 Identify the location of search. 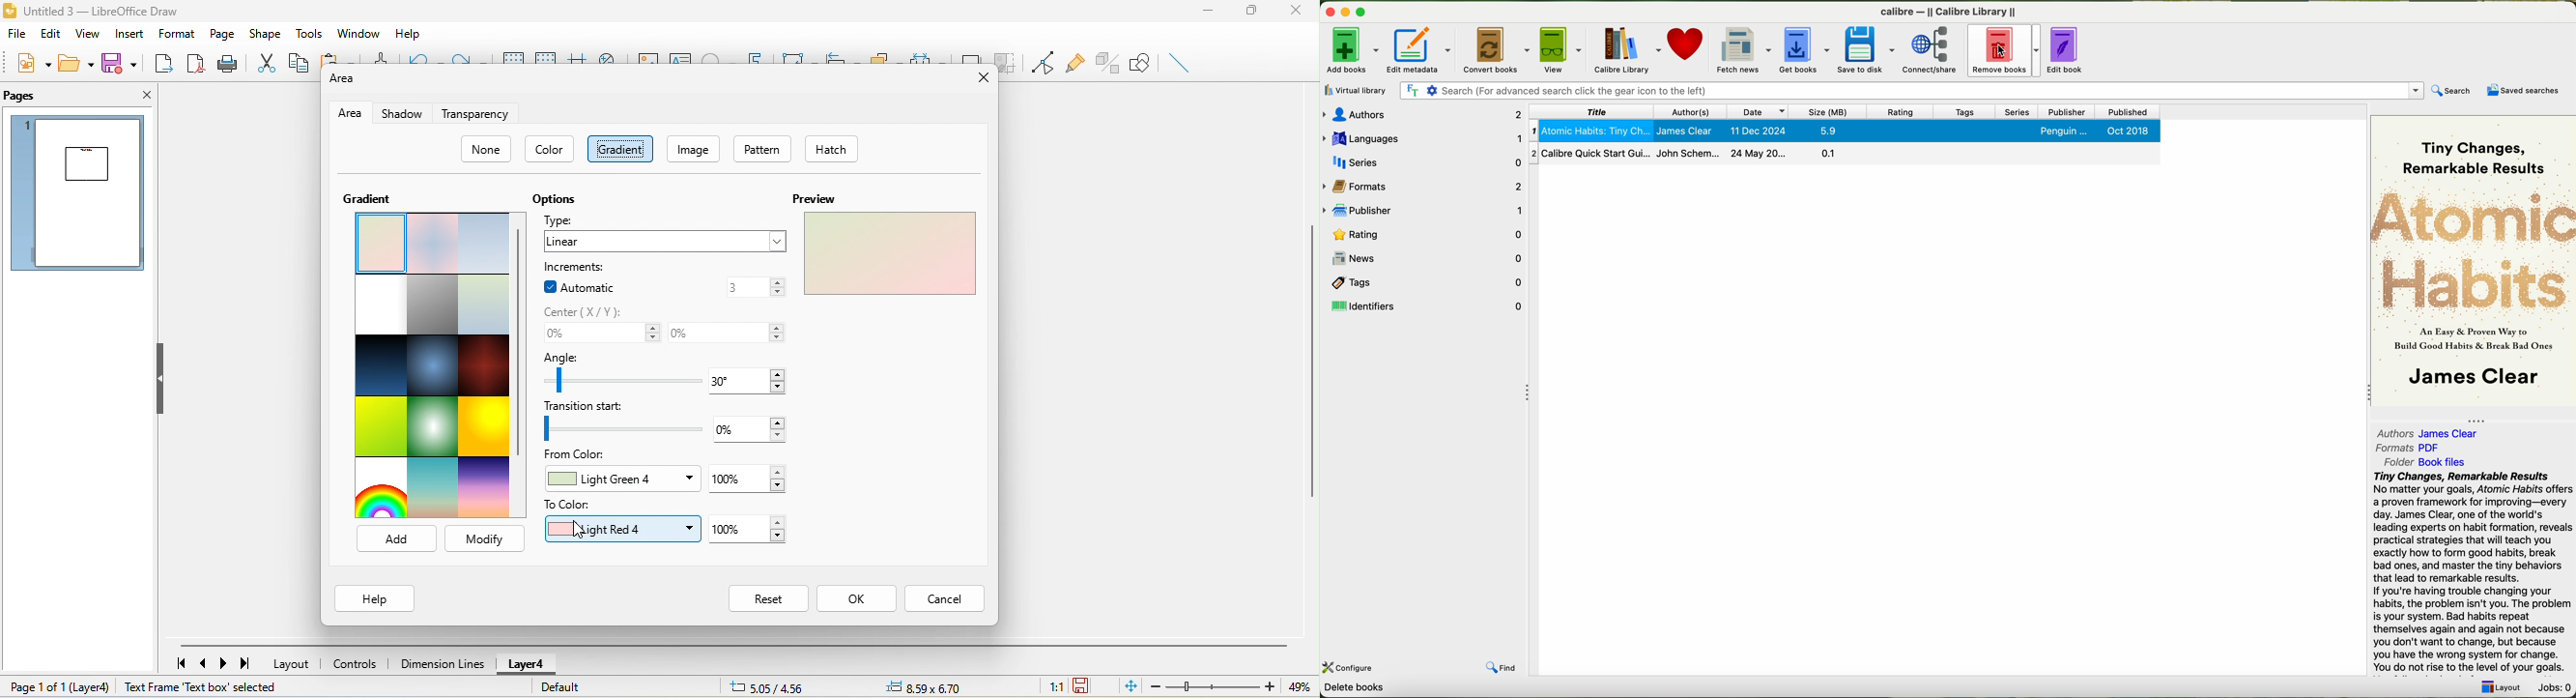
(2450, 90).